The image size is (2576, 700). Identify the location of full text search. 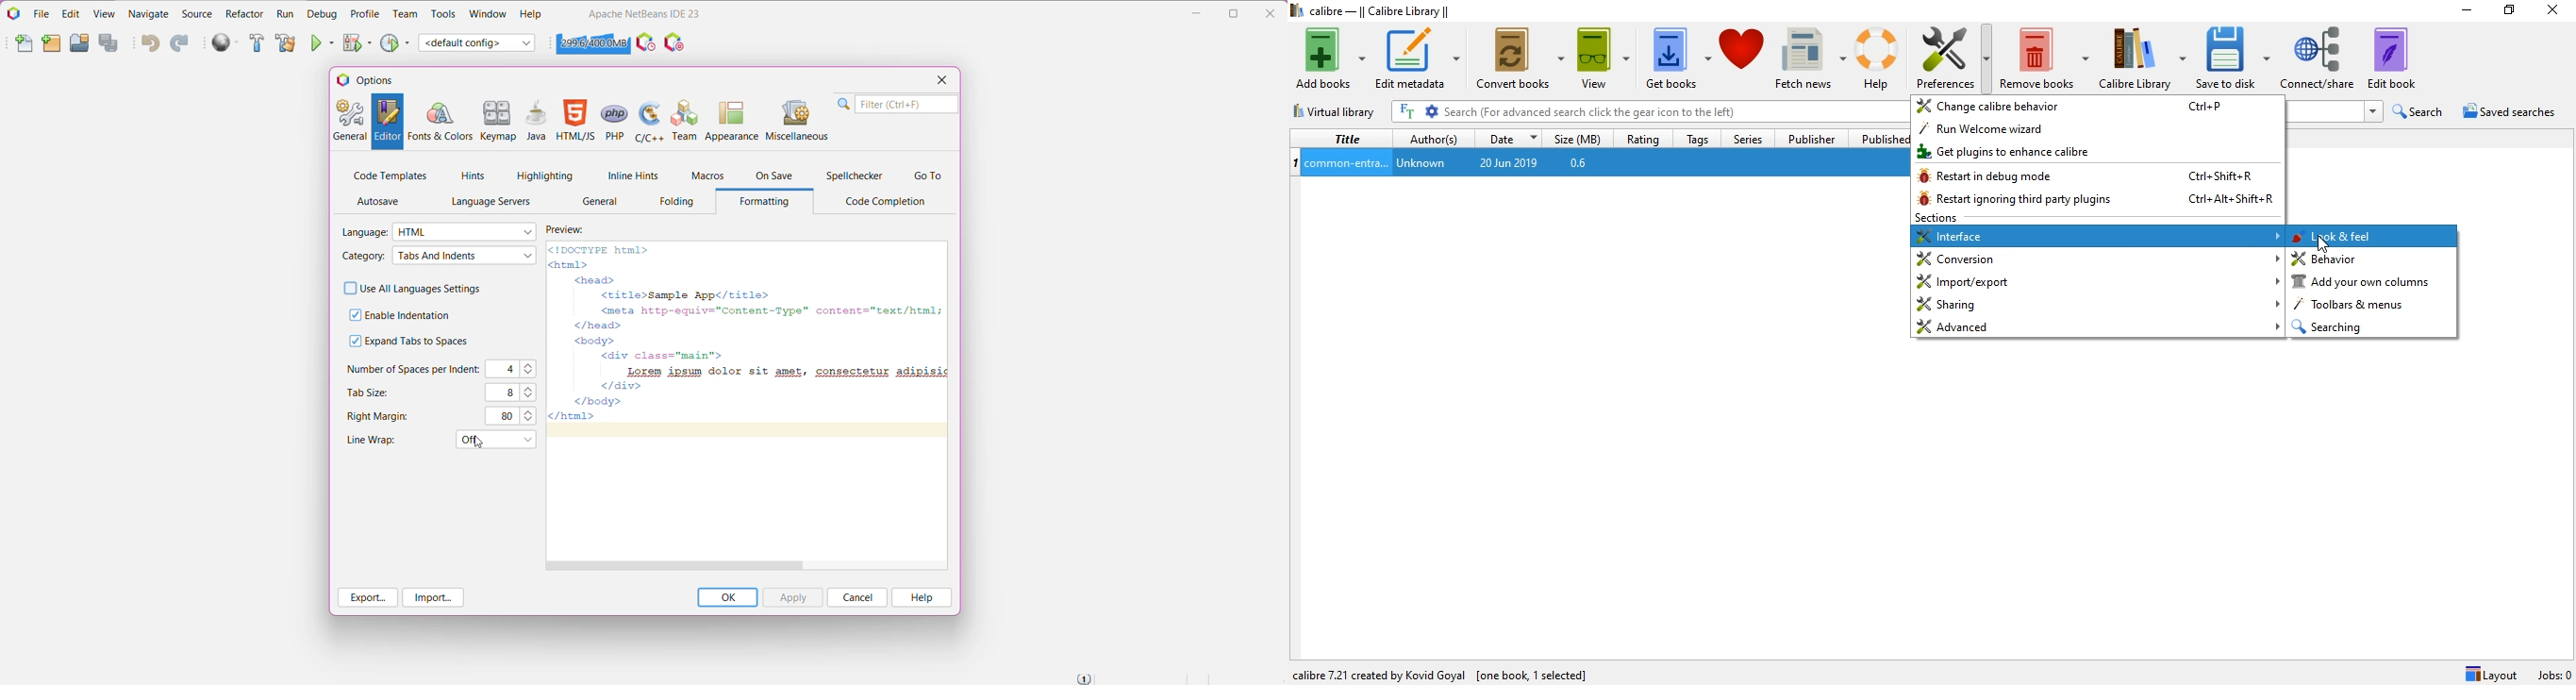
(1409, 111).